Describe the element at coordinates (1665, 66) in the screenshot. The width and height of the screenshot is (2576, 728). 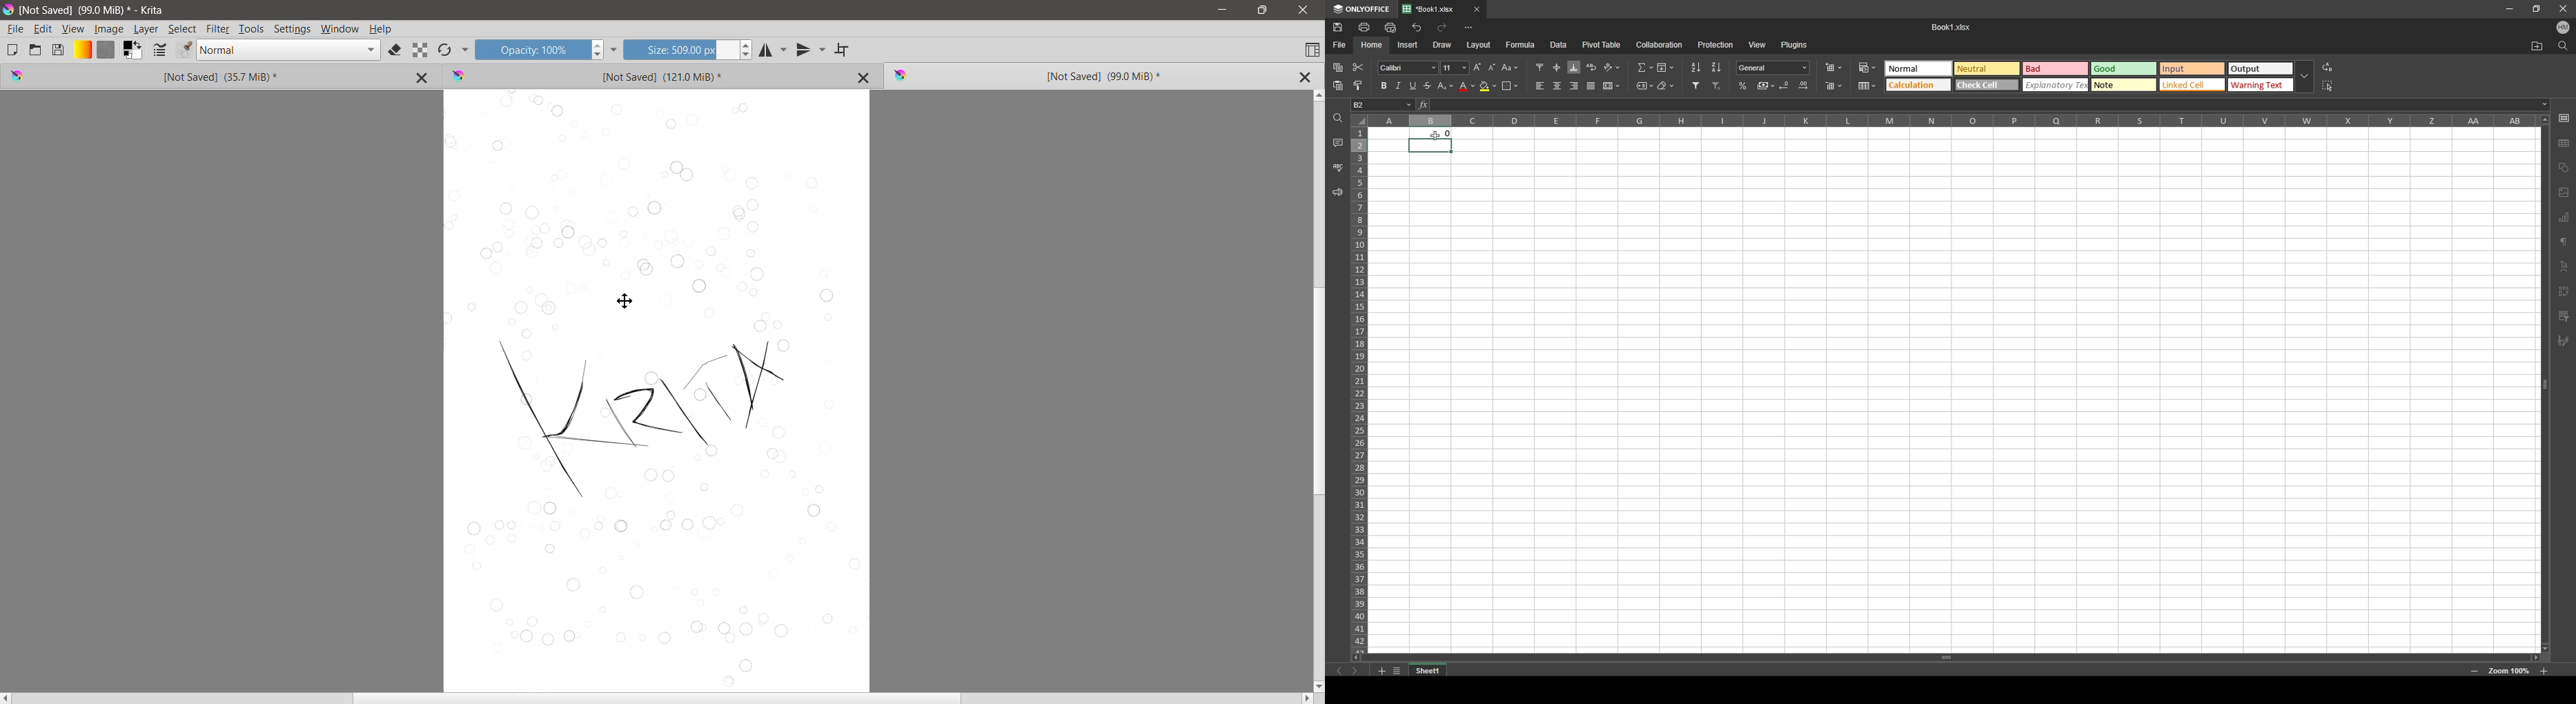
I see `fill` at that location.